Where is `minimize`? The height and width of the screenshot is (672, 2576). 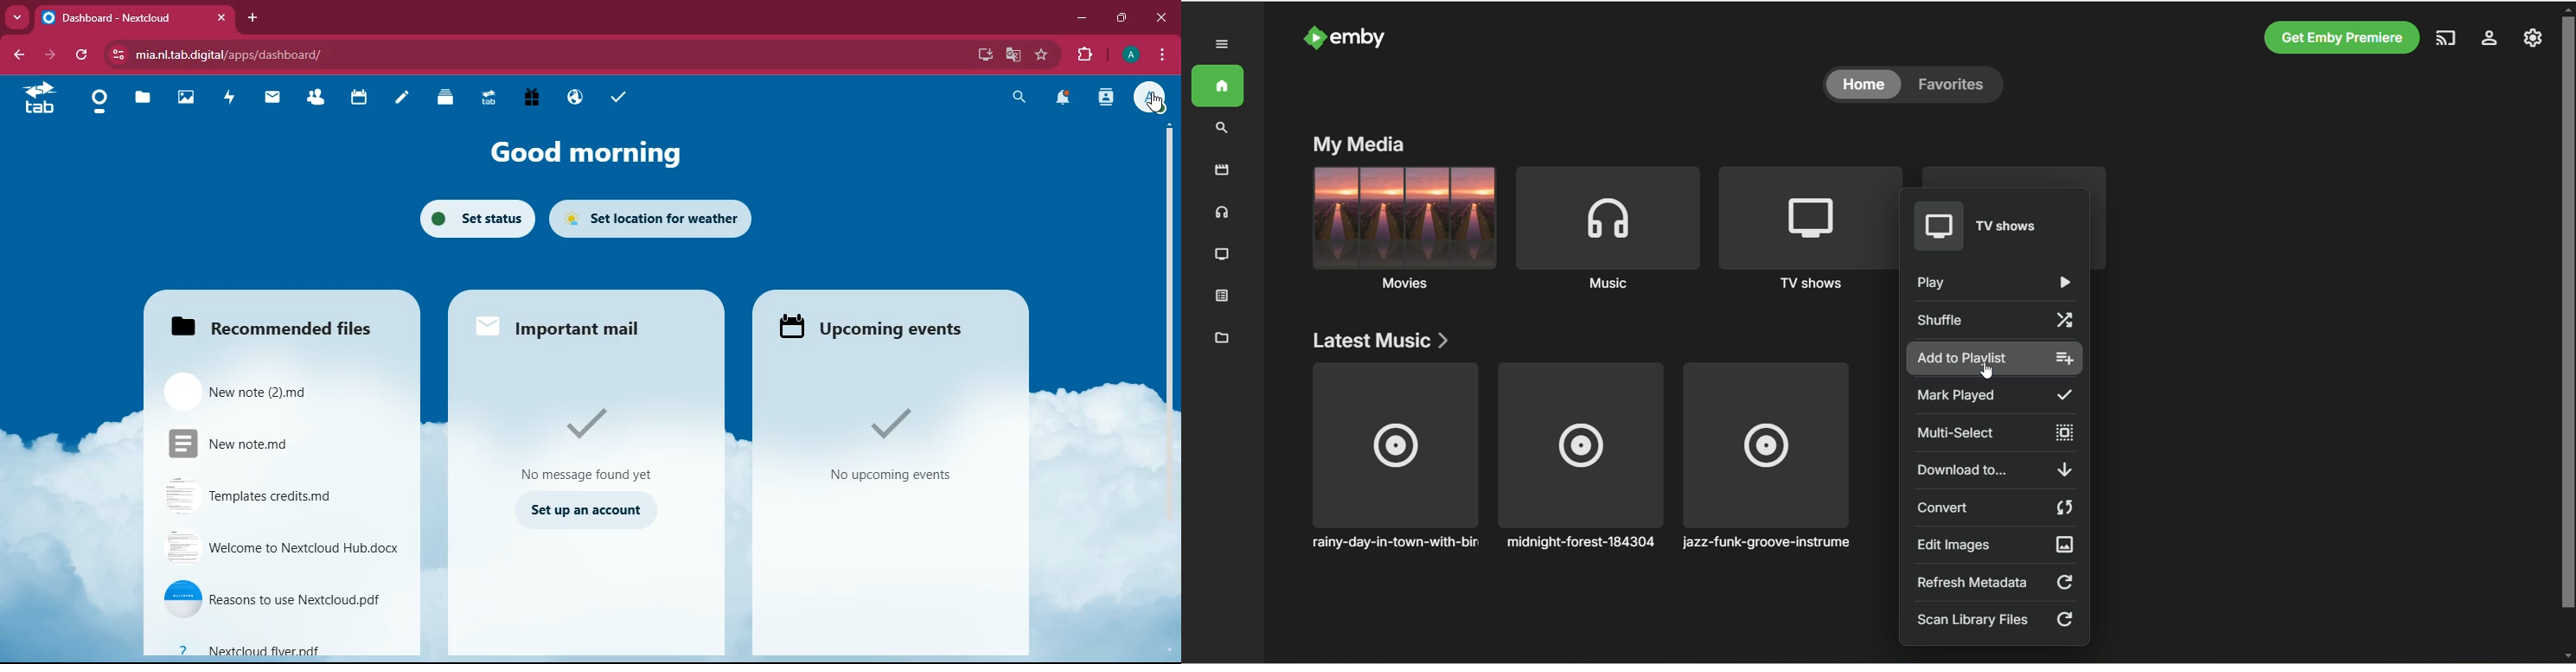
minimize is located at coordinates (1081, 20).